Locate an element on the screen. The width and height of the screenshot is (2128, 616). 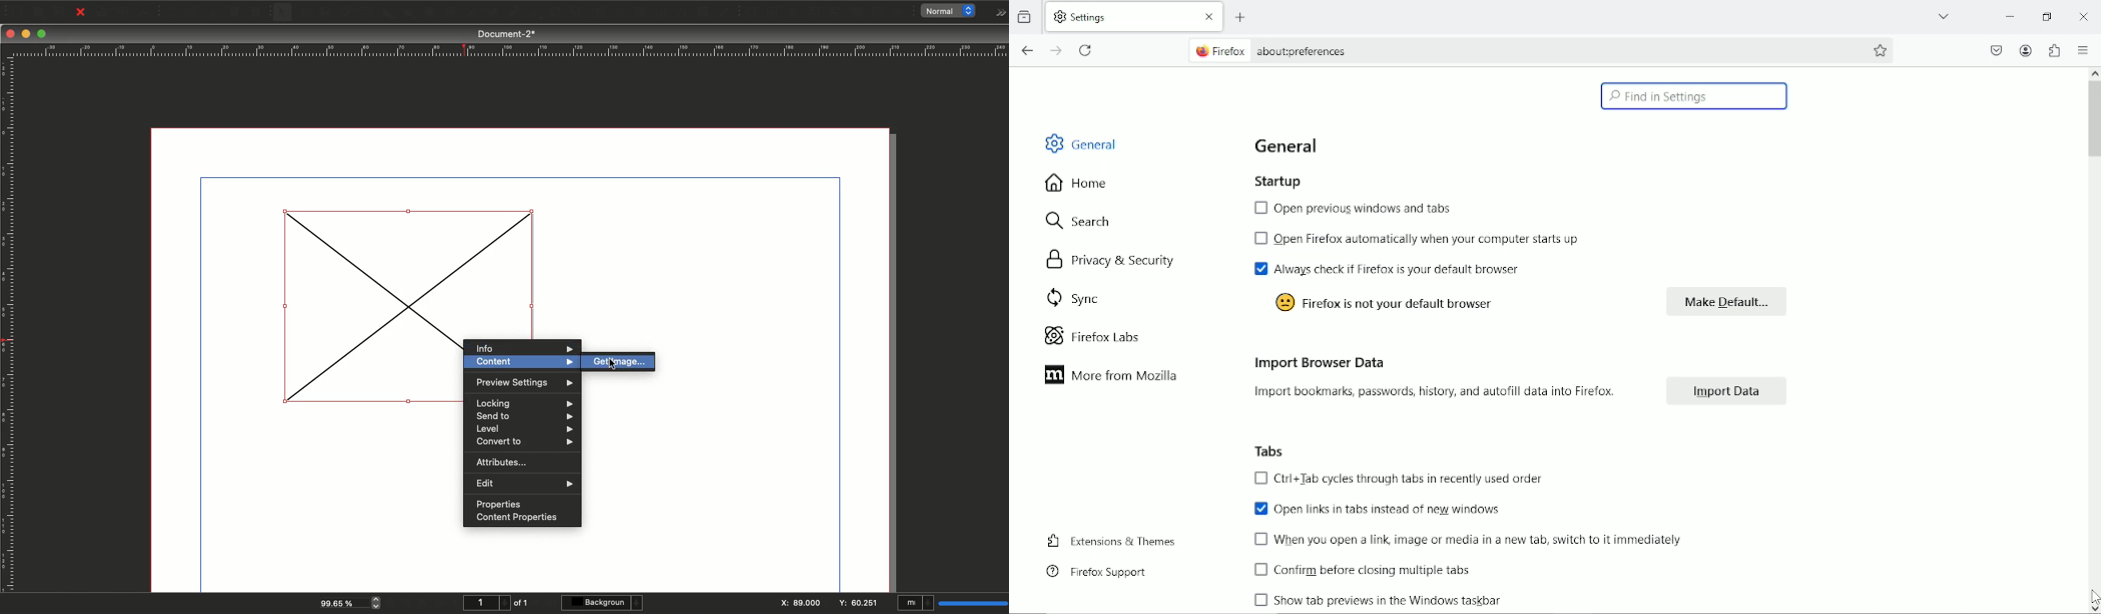
zoom in and out is located at coordinates (378, 602).